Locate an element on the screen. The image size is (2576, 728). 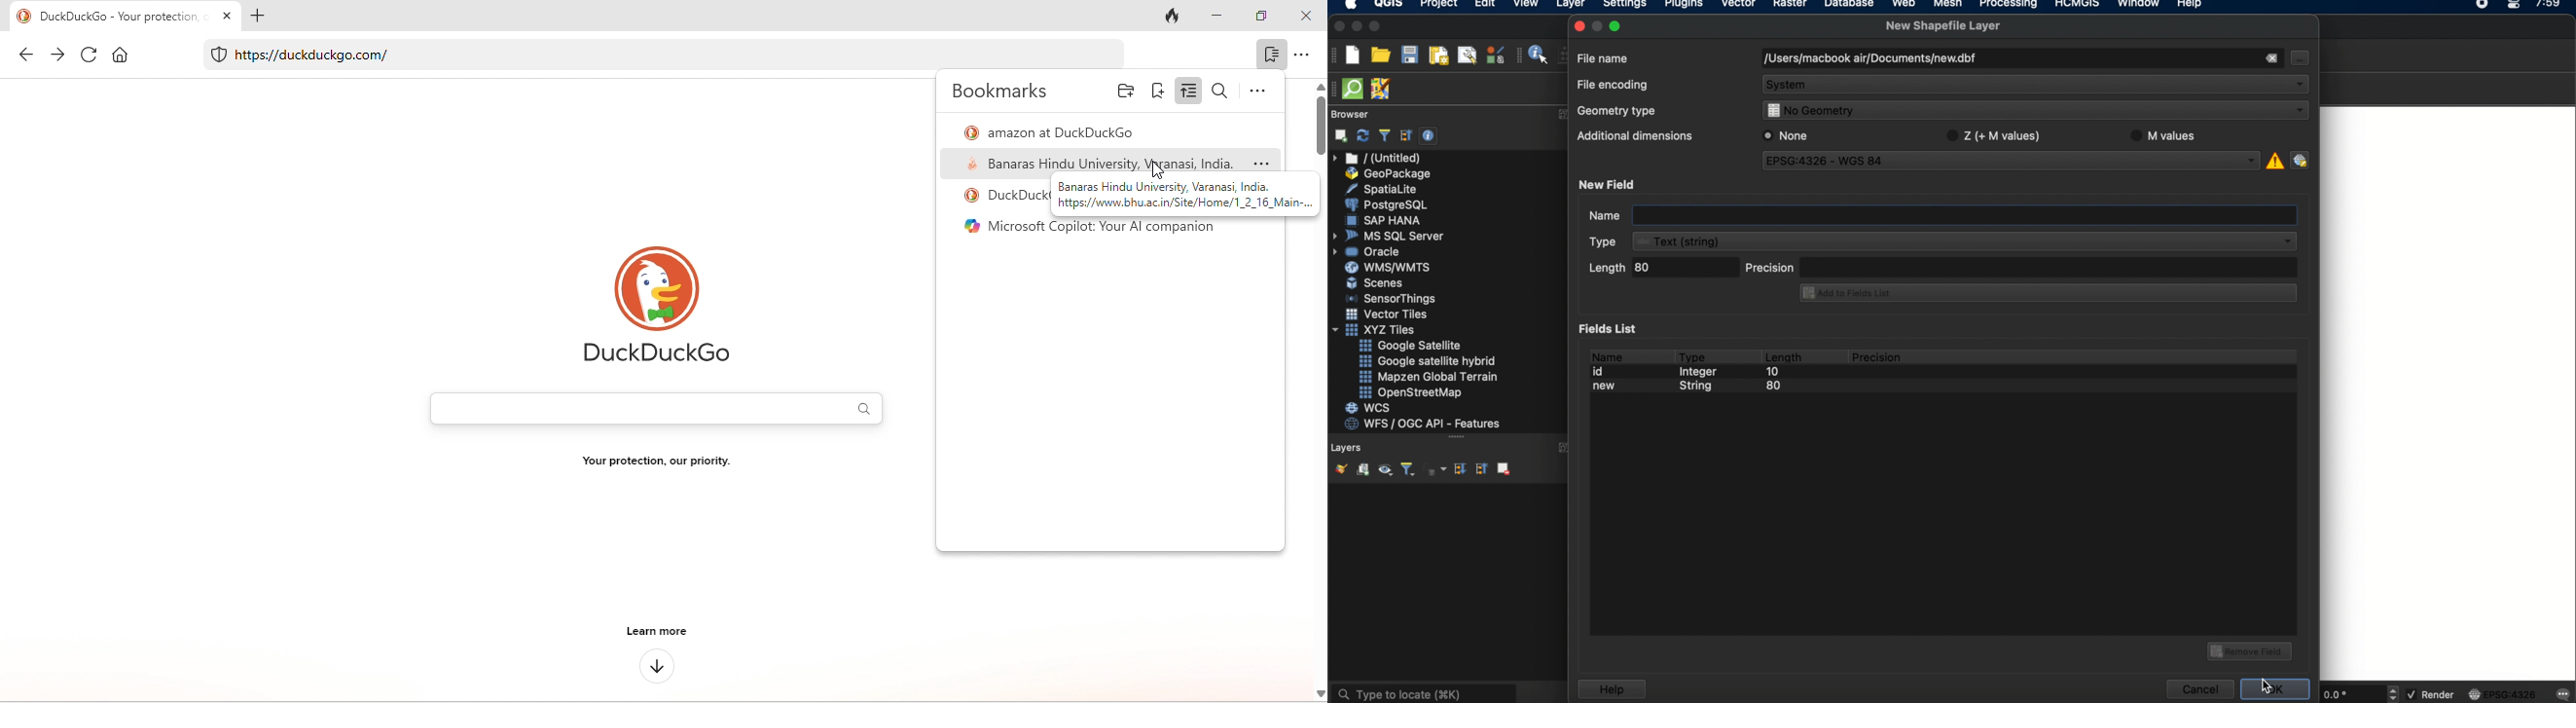
refresh is located at coordinates (1363, 136).